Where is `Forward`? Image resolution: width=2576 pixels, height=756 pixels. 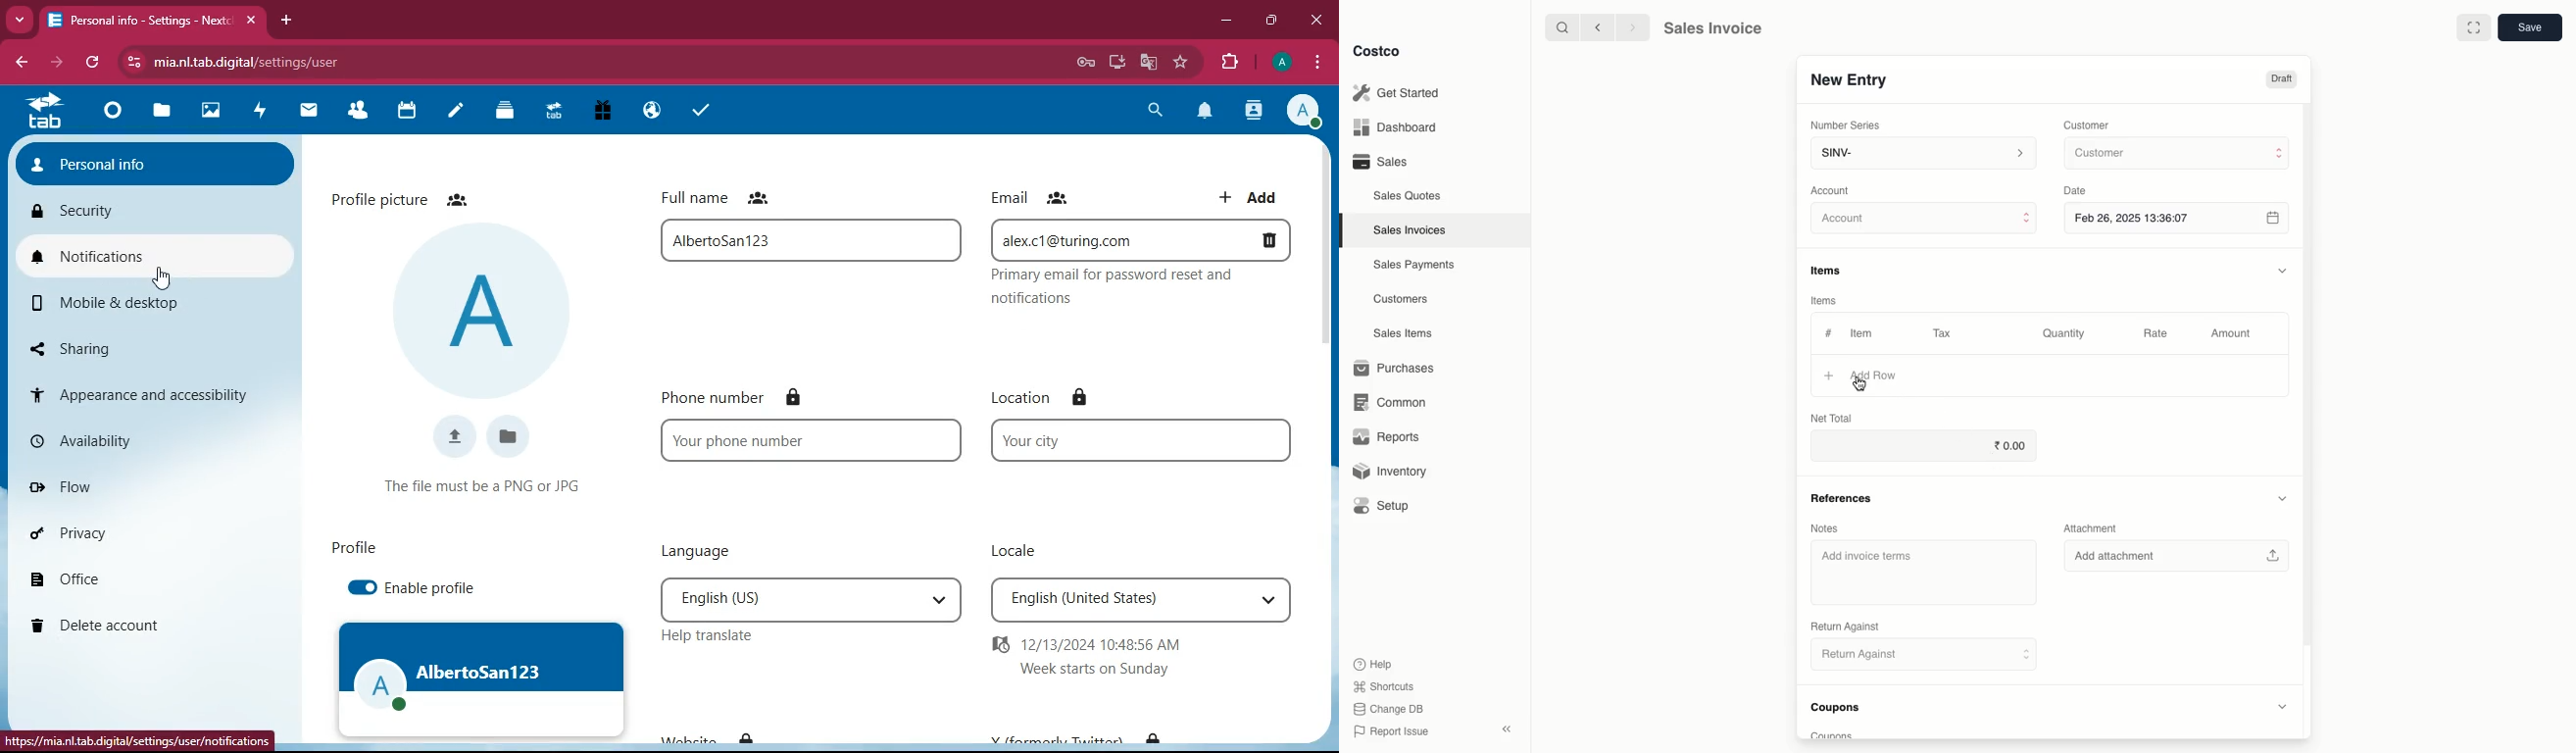 Forward is located at coordinates (1632, 28).